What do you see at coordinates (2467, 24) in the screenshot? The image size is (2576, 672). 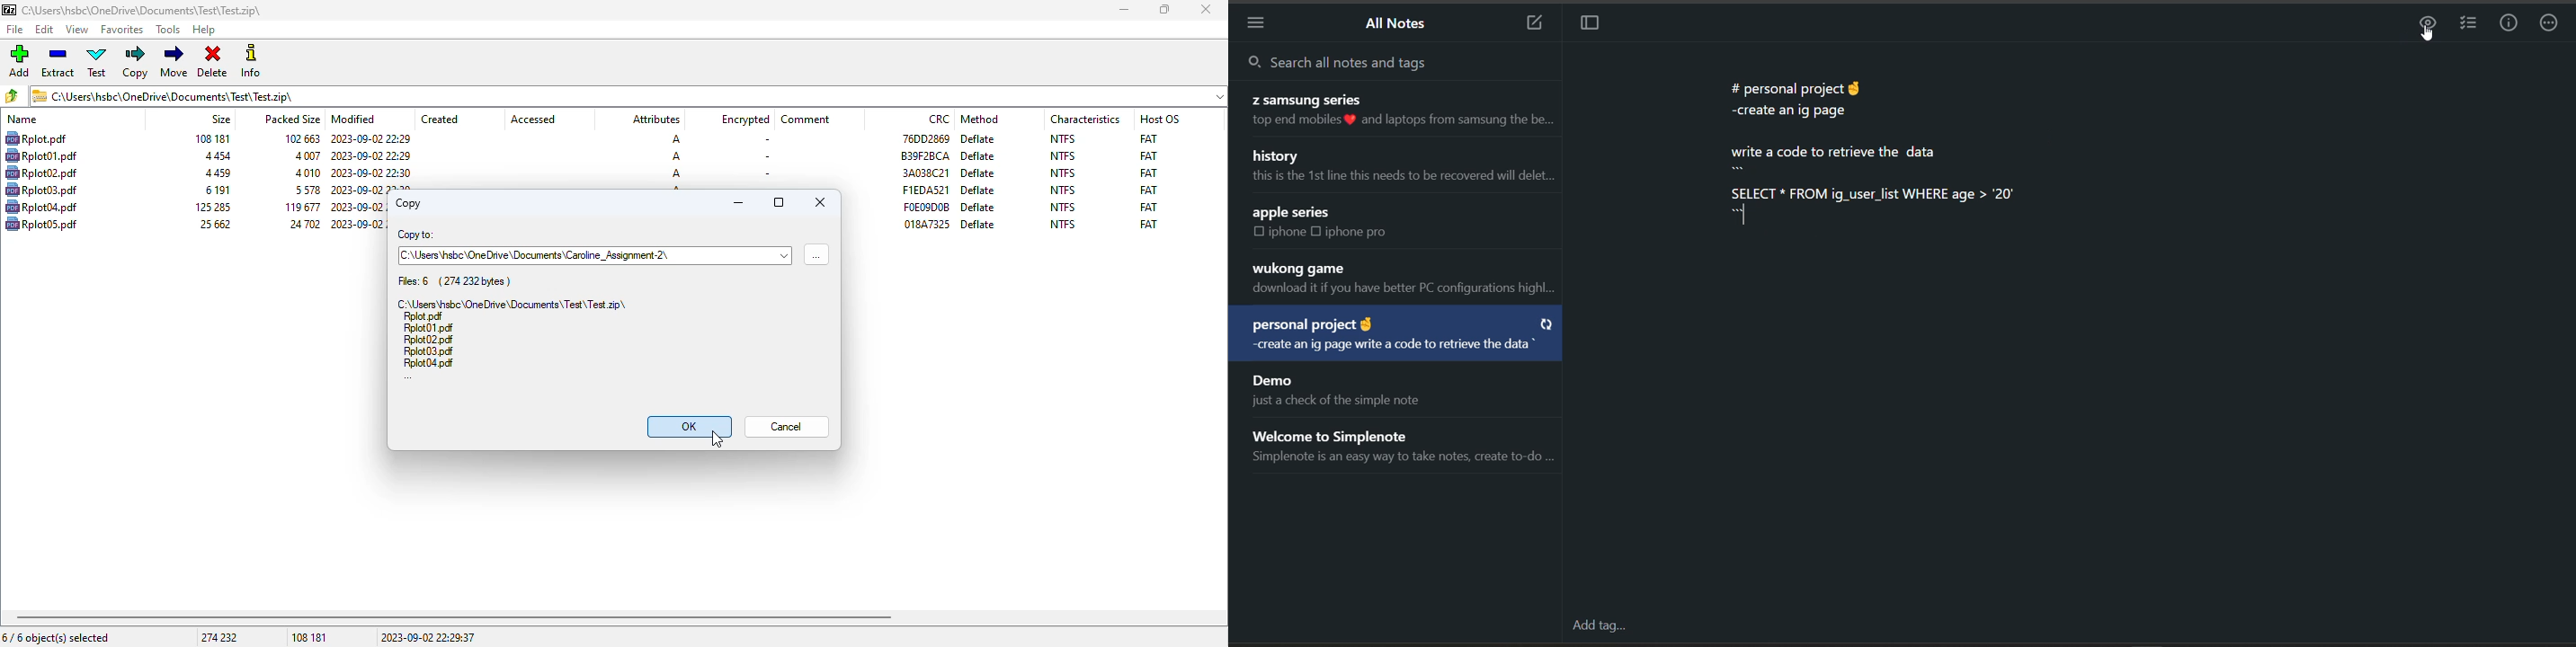 I see `insert checklist` at bounding box center [2467, 24].